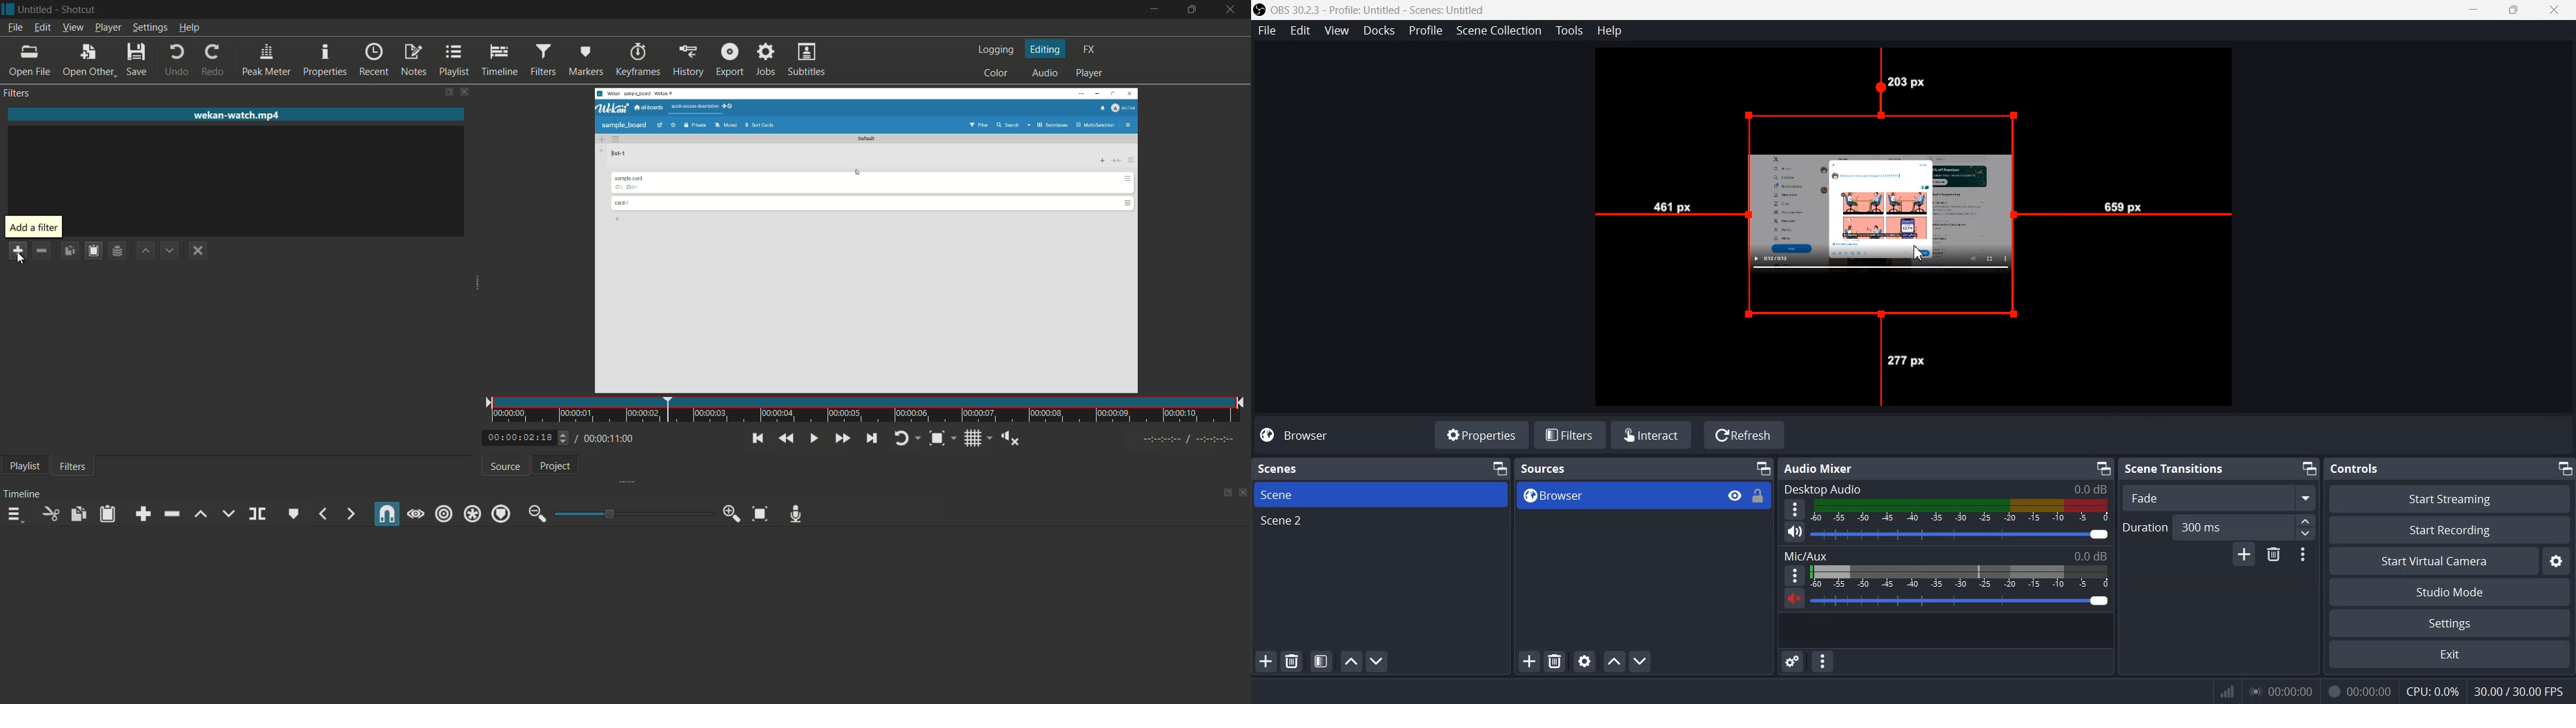 This screenshot has width=2576, height=728. Describe the element at coordinates (1555, 661) in the screenshot. I see `Remove selected sources` at that location.